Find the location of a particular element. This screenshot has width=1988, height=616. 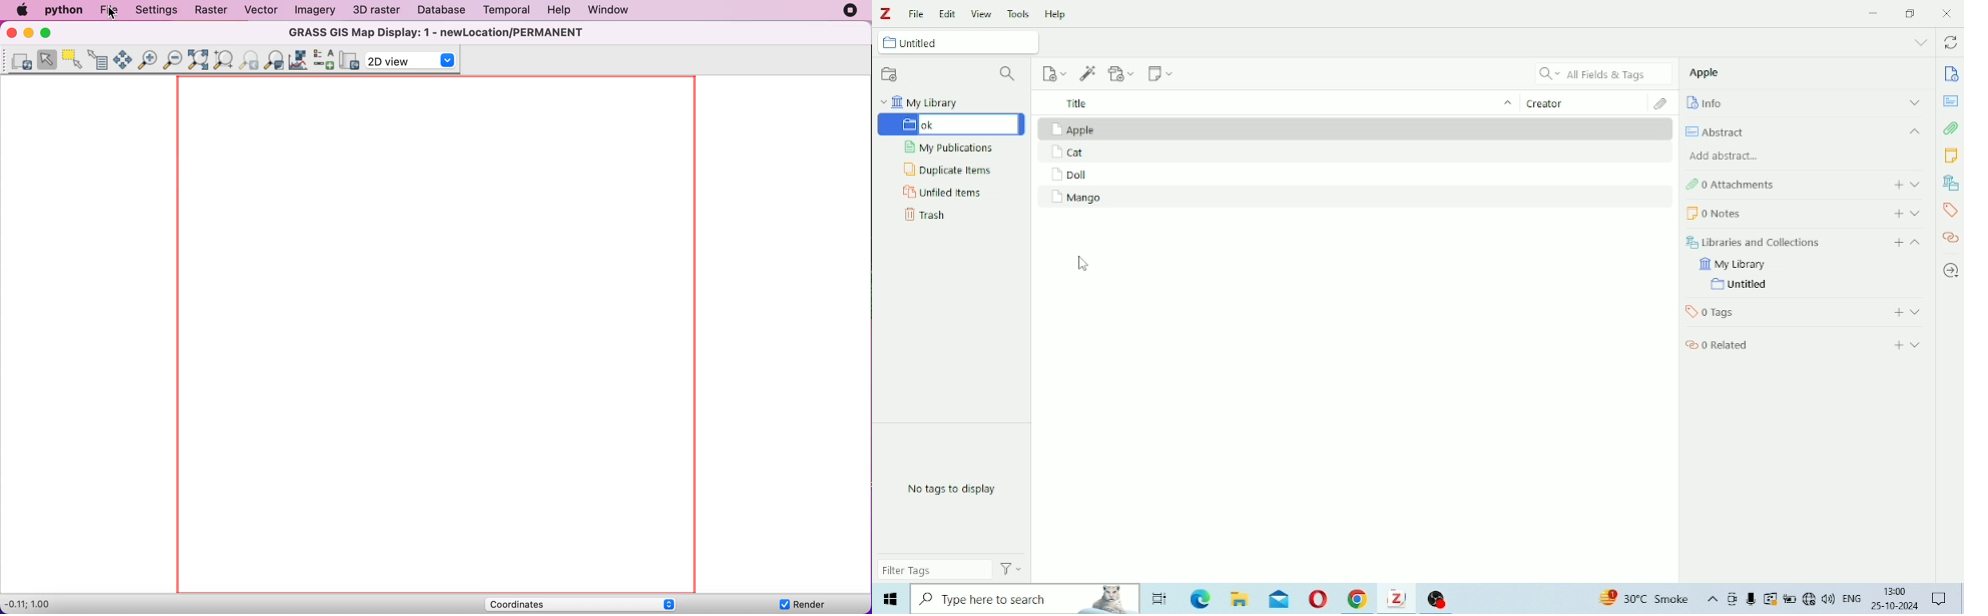

 is located at coordinates (1239, 598).